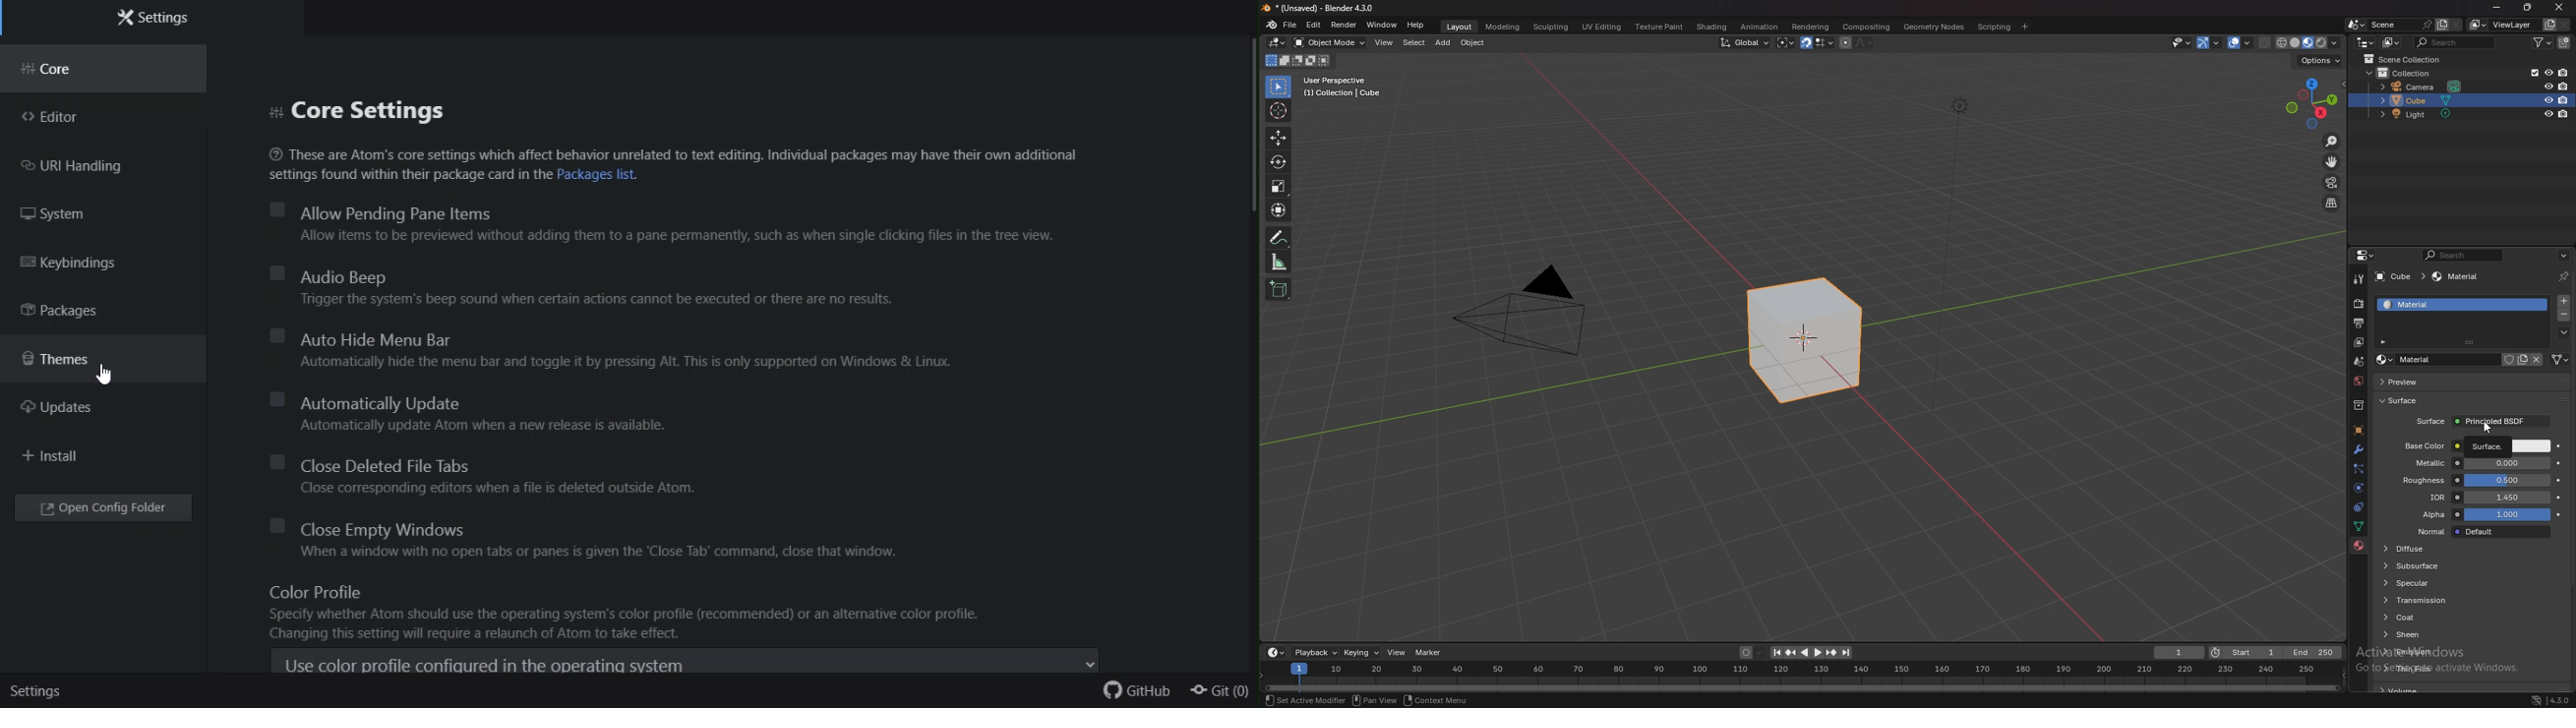 Image resolution: width=2576 pixels, height=728 pixels. Describe the element at coordinates (1296, 62) in the screenshot. I see `mode` at that location.